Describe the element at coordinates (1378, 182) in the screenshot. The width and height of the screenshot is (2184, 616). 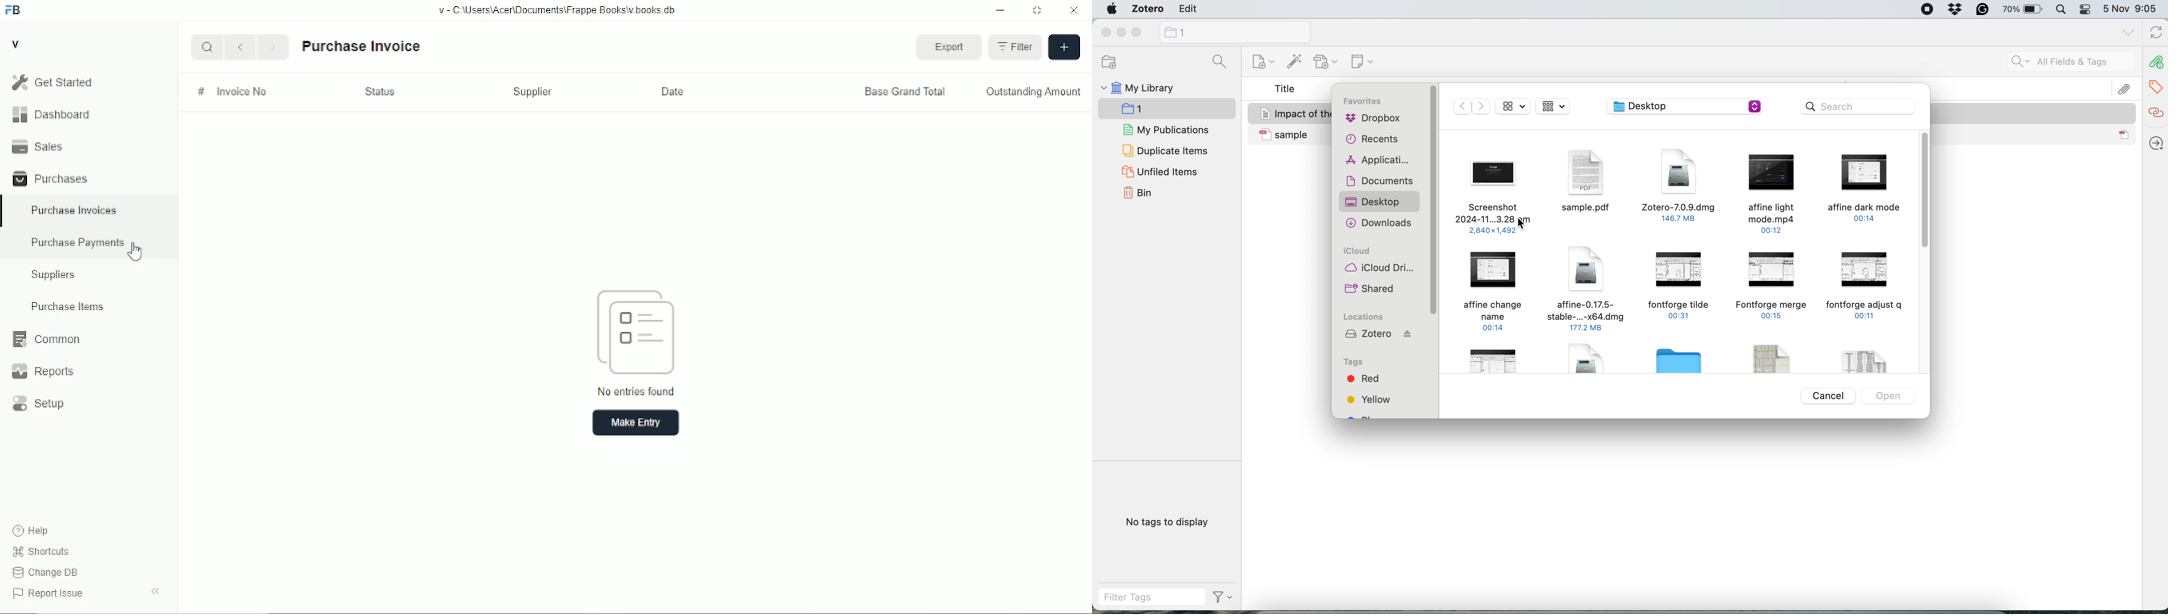
I see `documents` at that location.